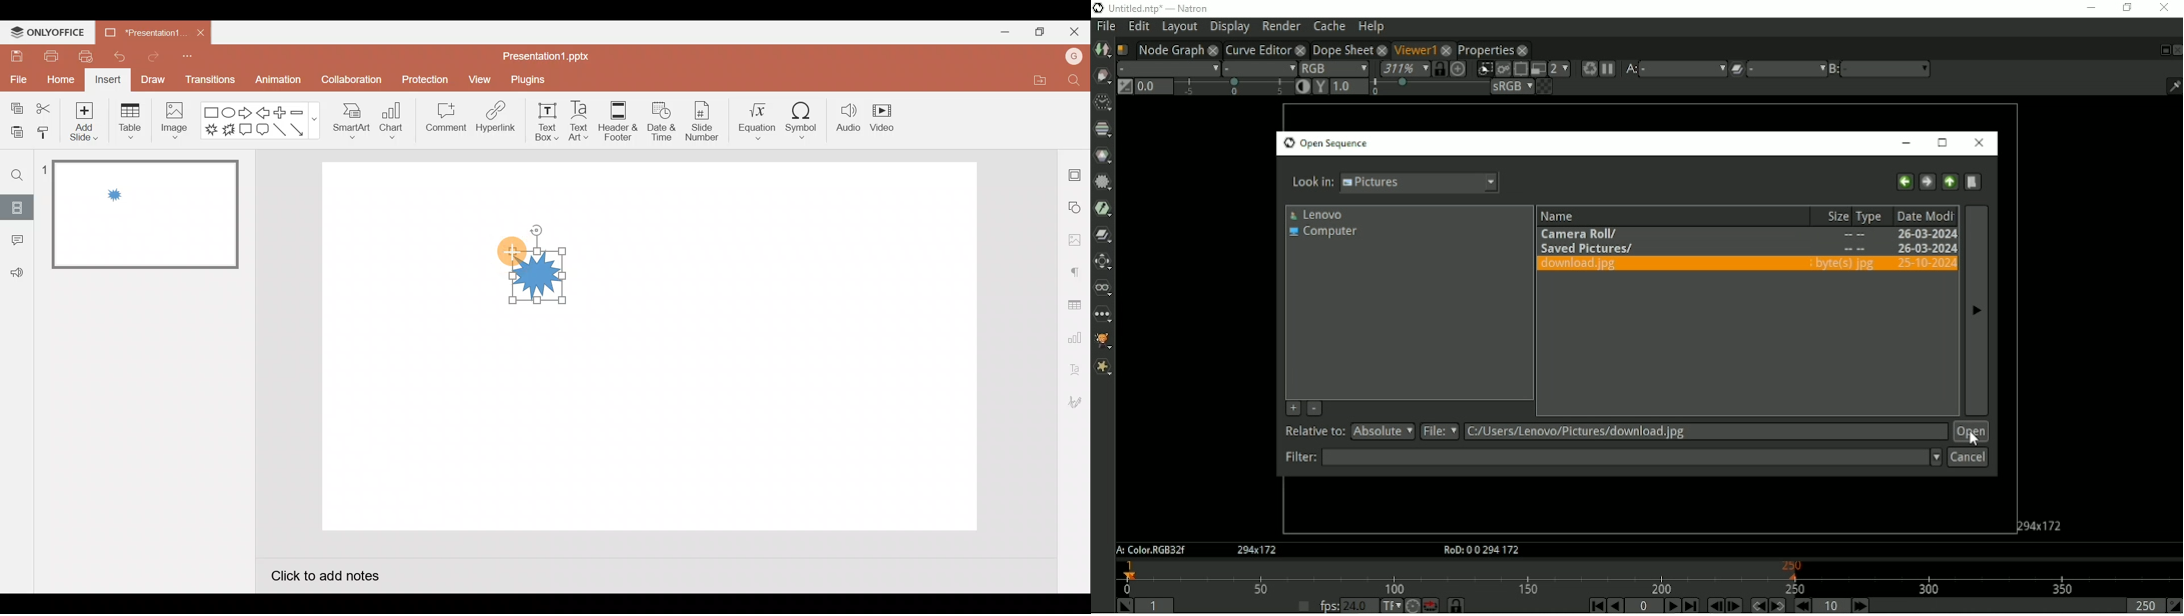 This screenshot has width=2184, height=616. What do you see at coordinates (1299, 457) in the screenshot?
I see `filter:` at bounding box center [1299, 457].